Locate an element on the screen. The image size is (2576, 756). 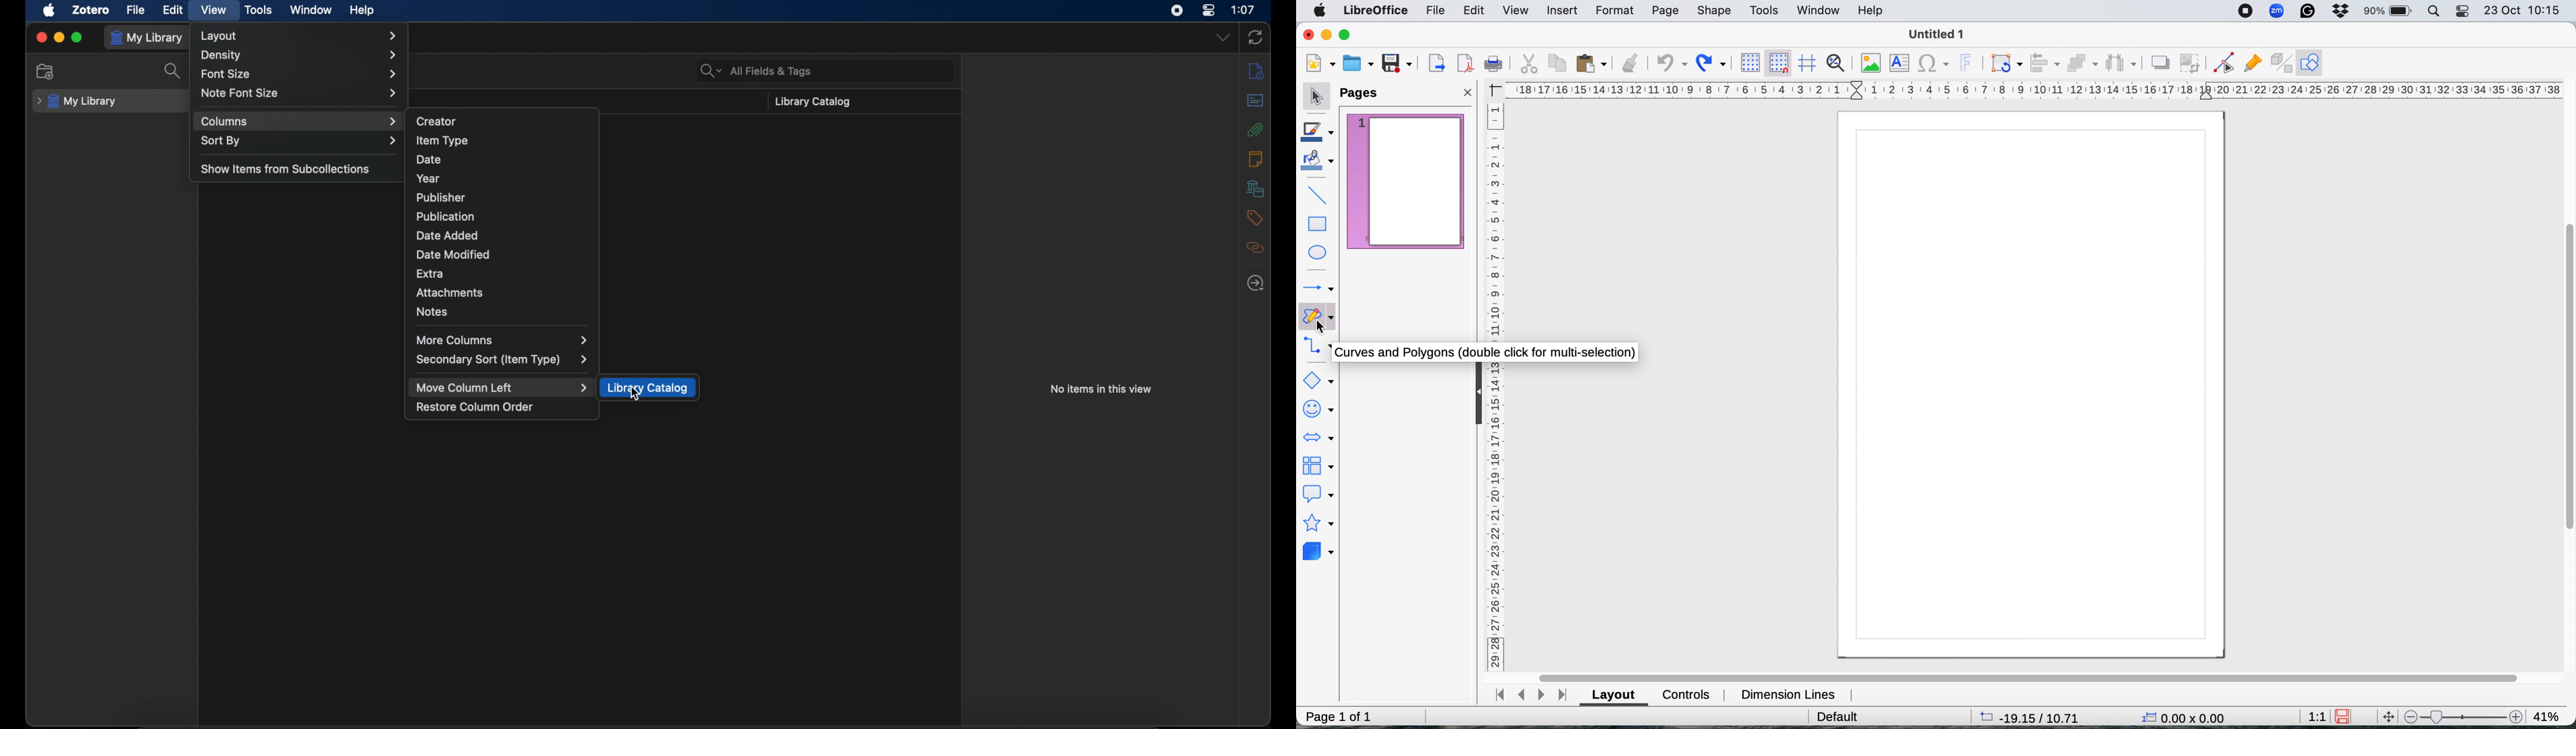
notes is located at coordinates (1254, 159).